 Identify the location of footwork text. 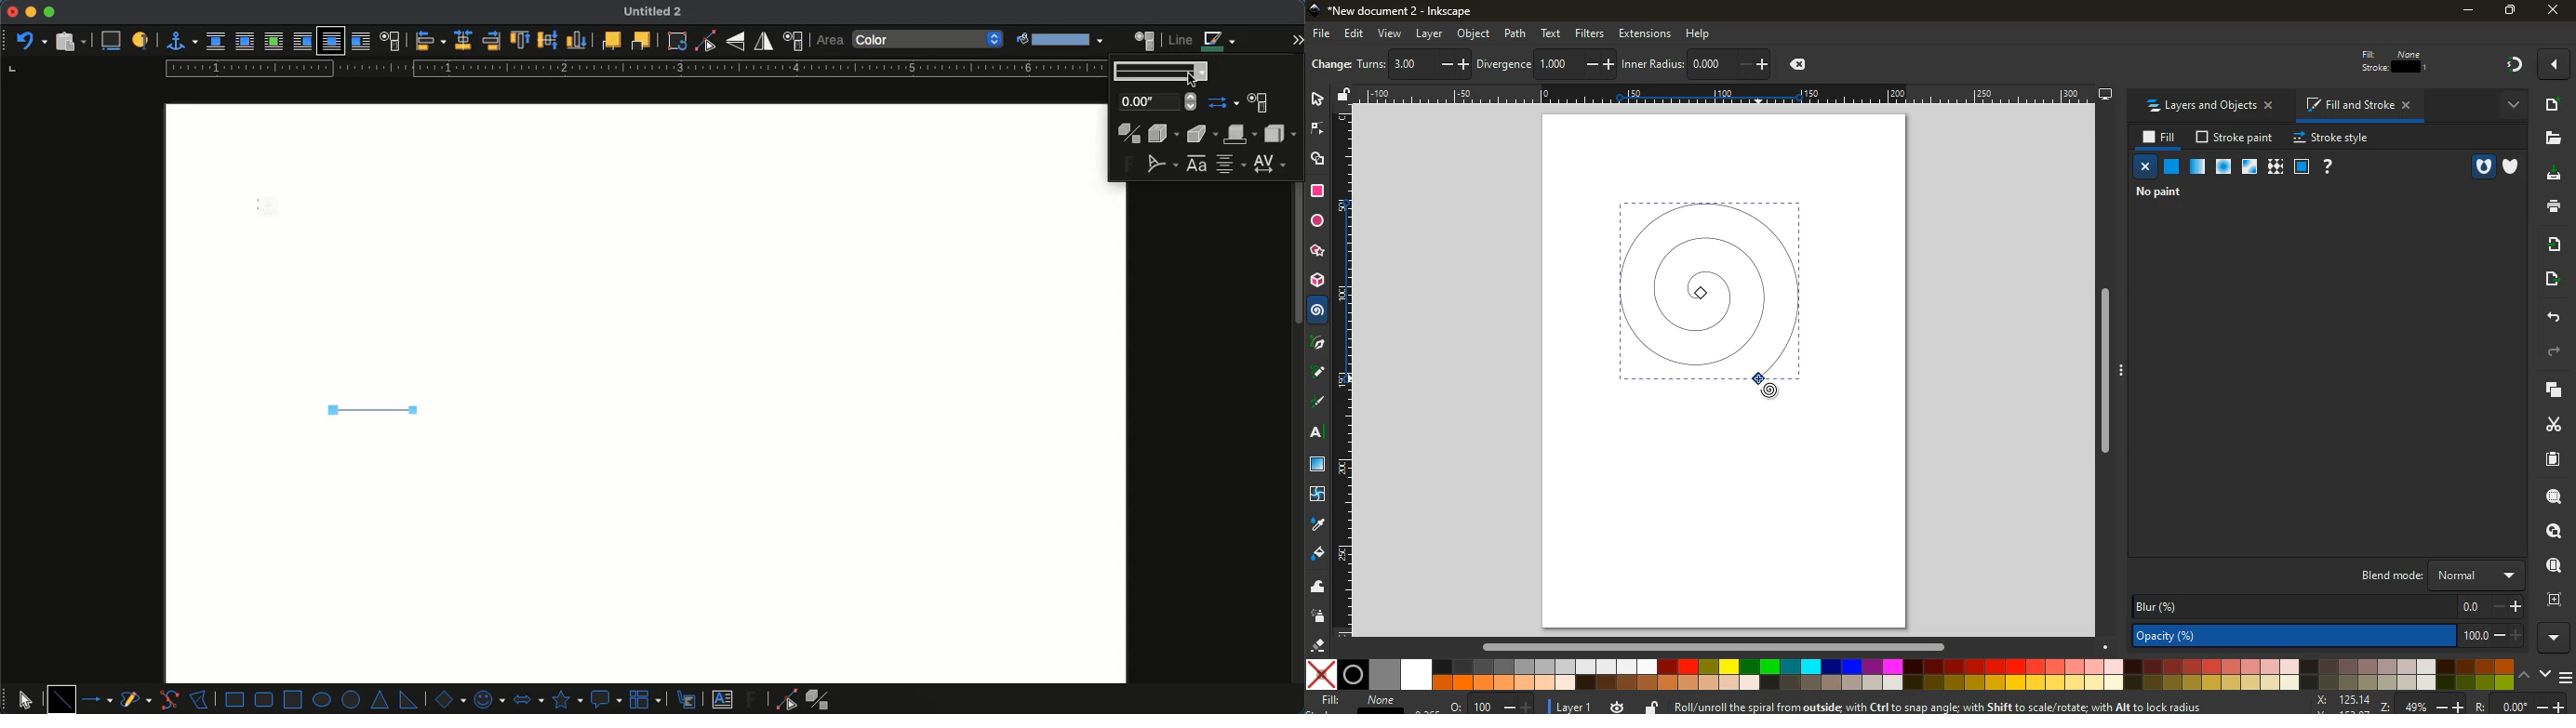
(1129, 165).